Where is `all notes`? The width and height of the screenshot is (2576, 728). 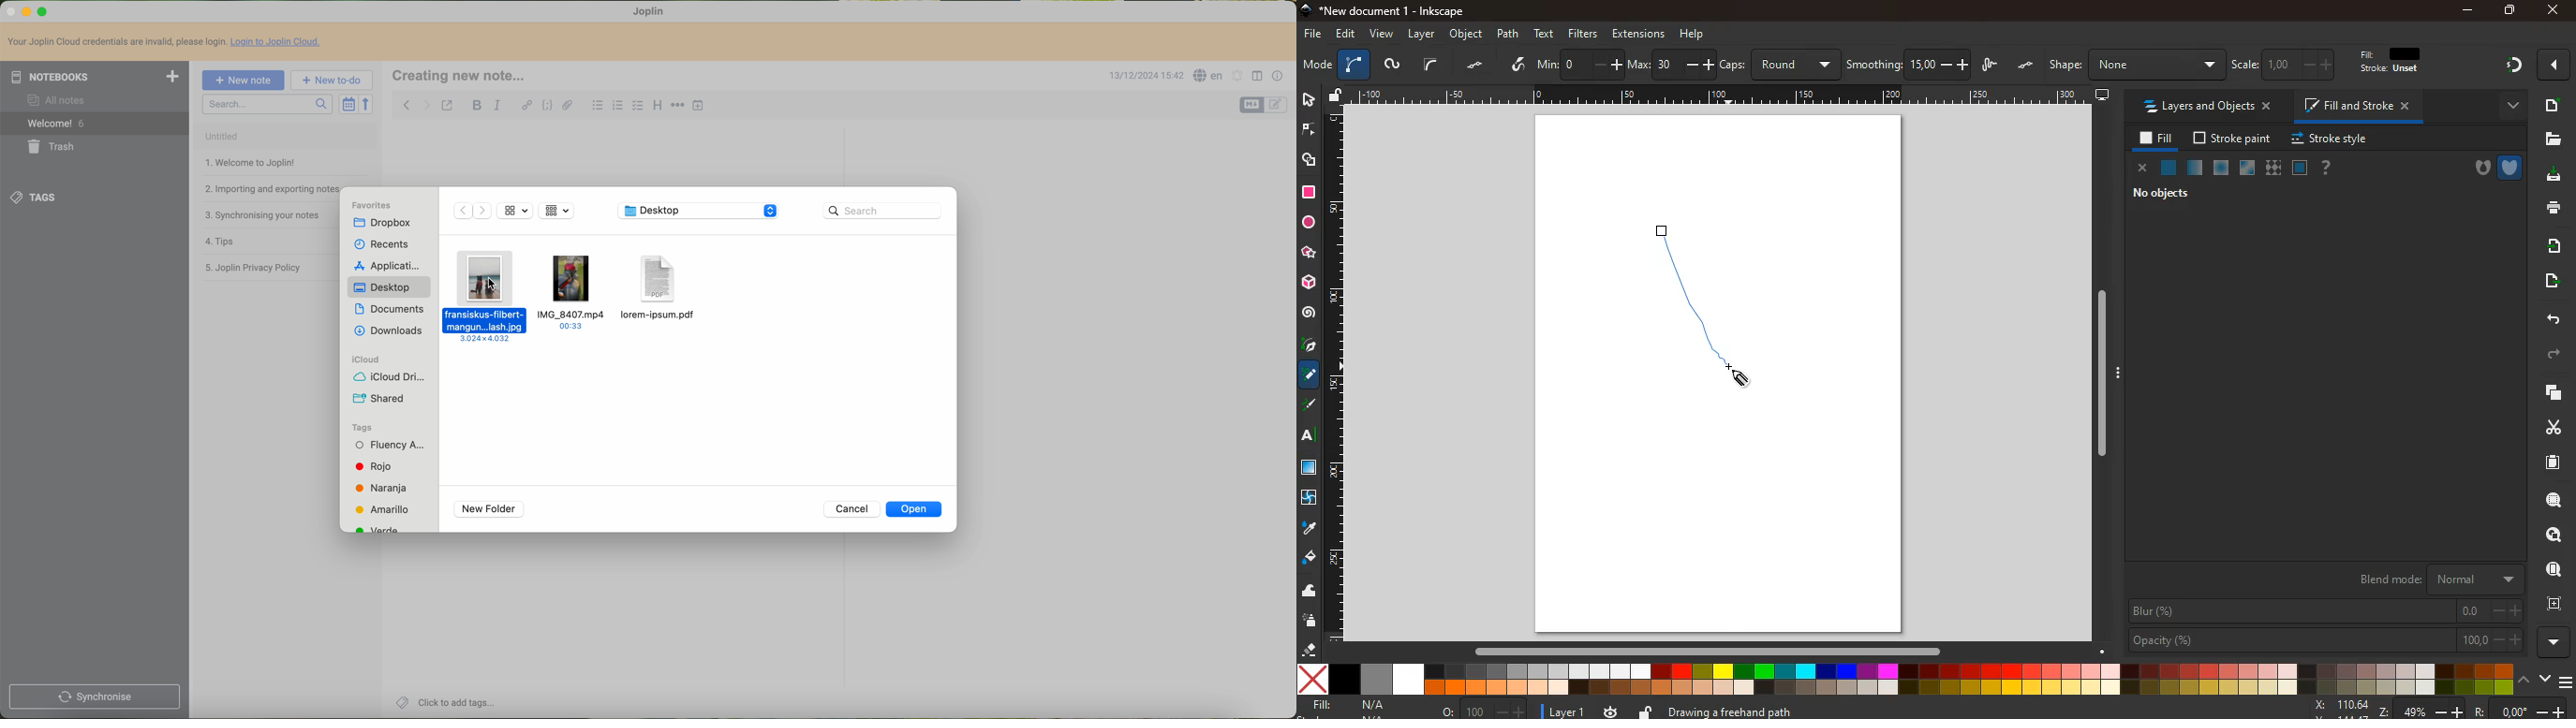
all notes is located at coordinates (58, 101).